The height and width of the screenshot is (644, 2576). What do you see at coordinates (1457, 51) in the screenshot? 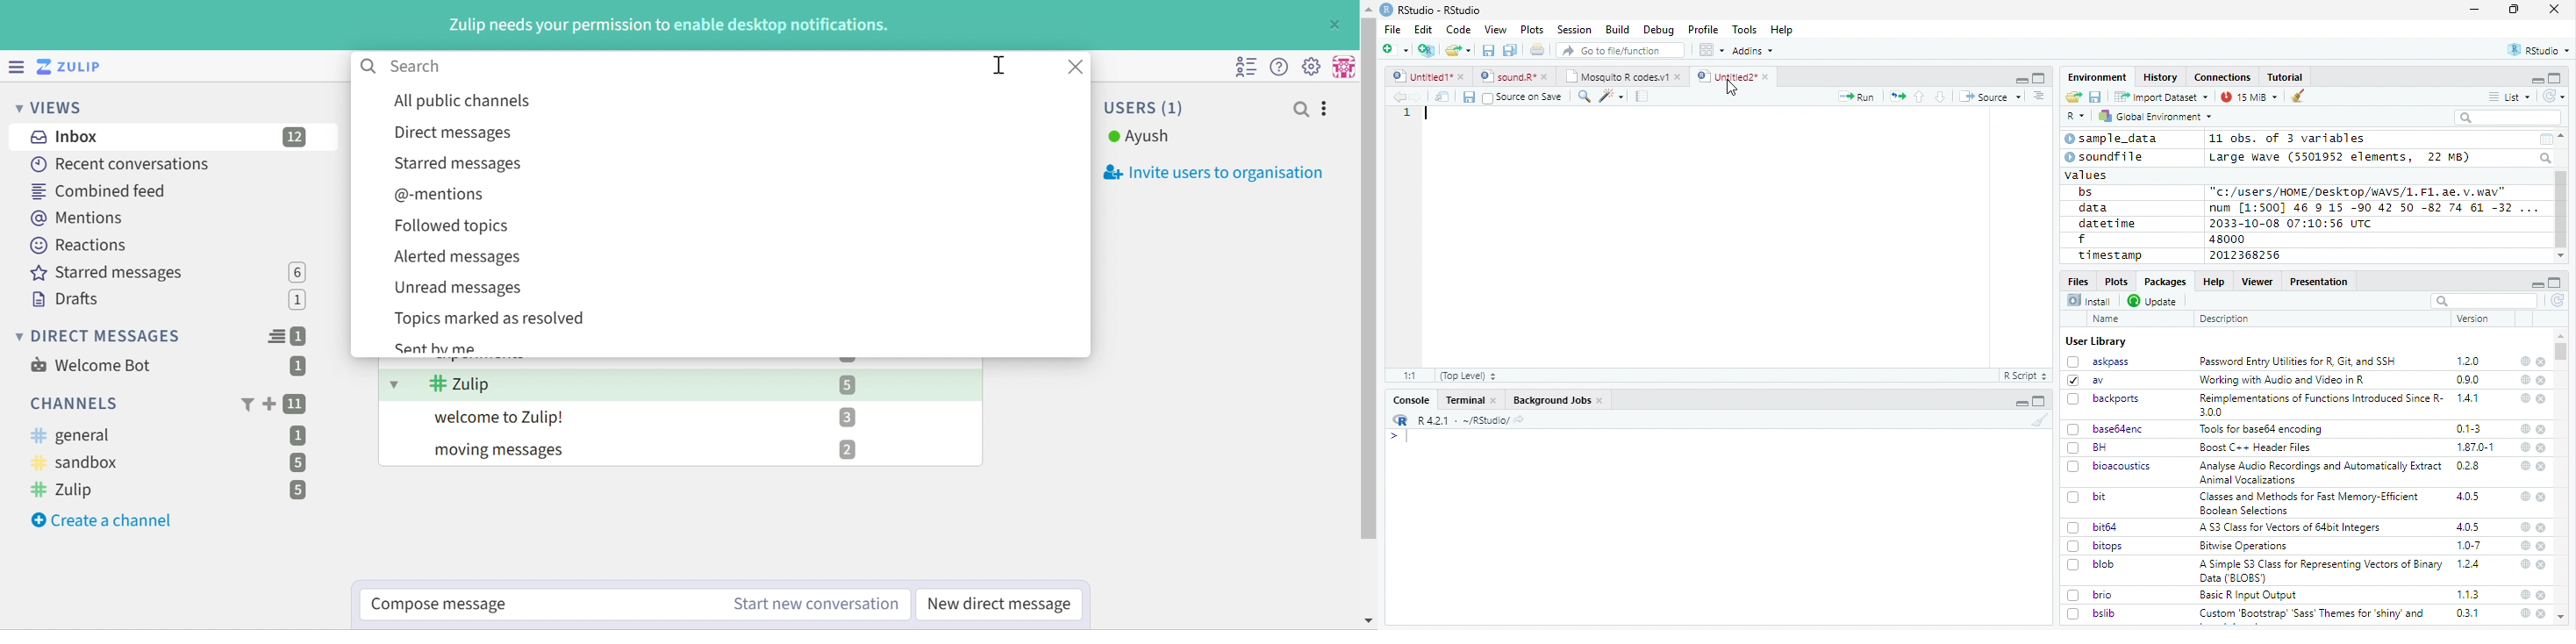
I see `open an existing file` at bounding box center [1457, 51].